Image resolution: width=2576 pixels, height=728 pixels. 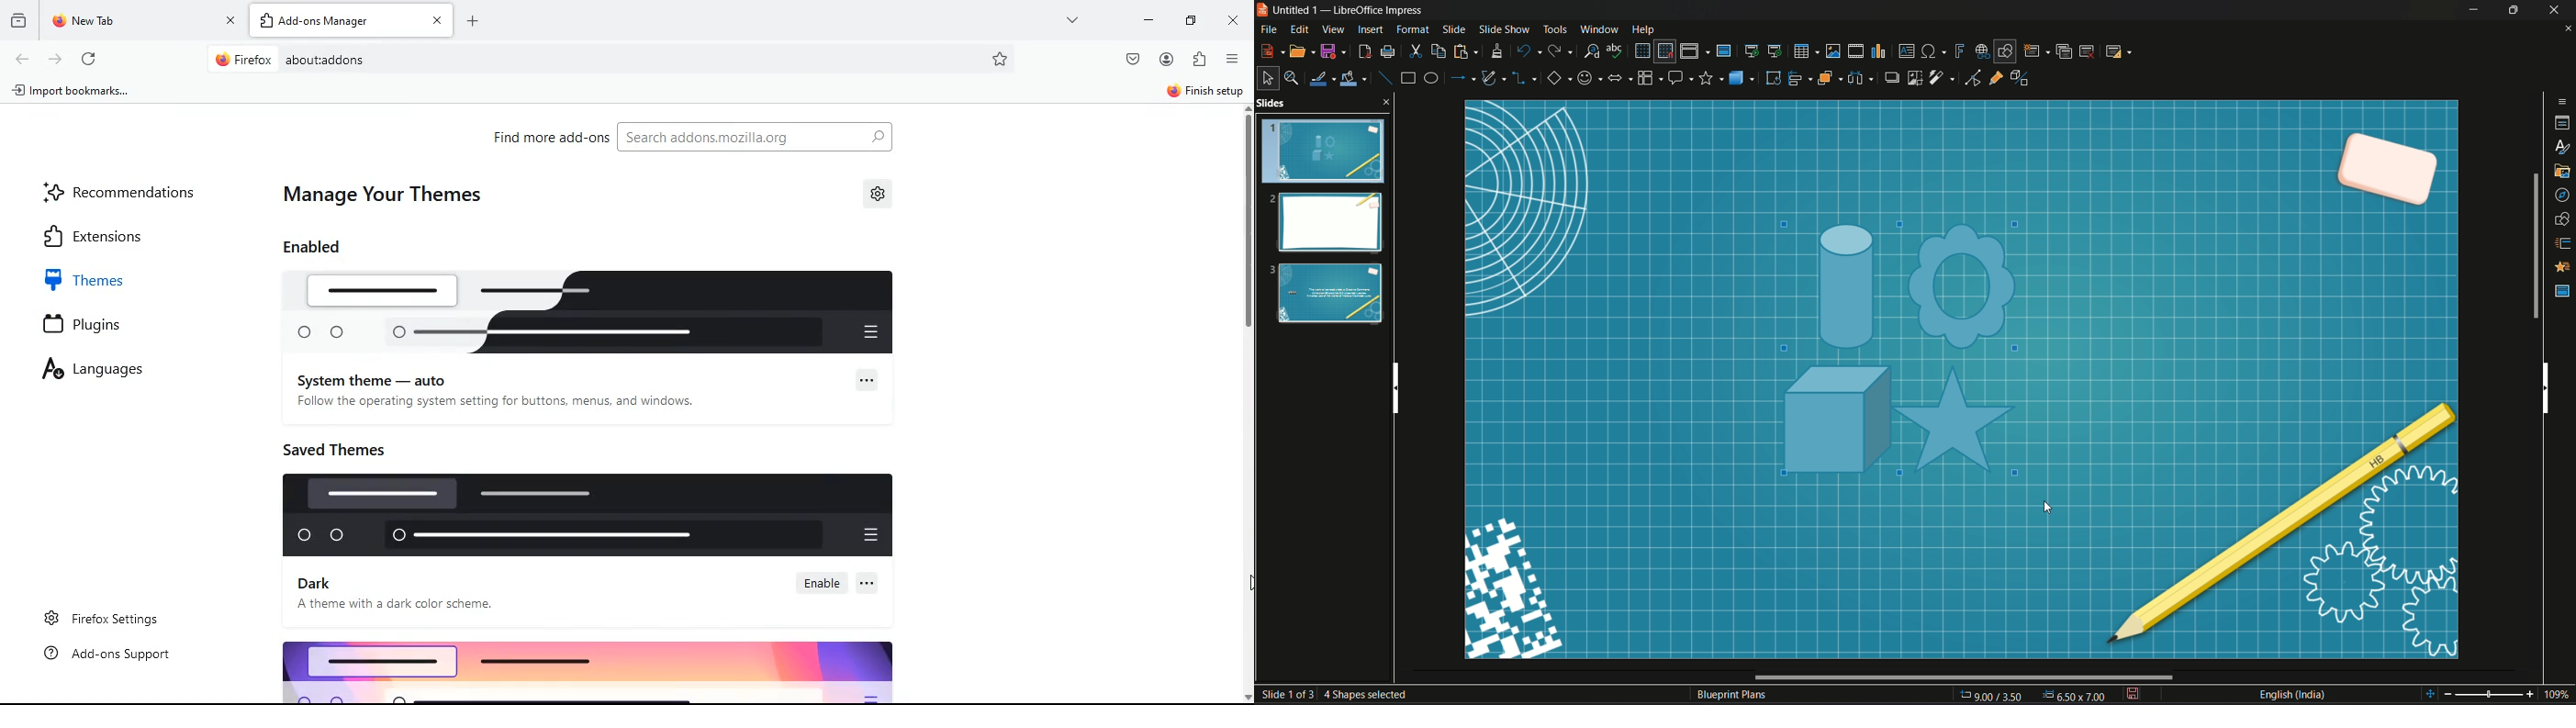 I want to click on table, so click(x=1805, y=51).